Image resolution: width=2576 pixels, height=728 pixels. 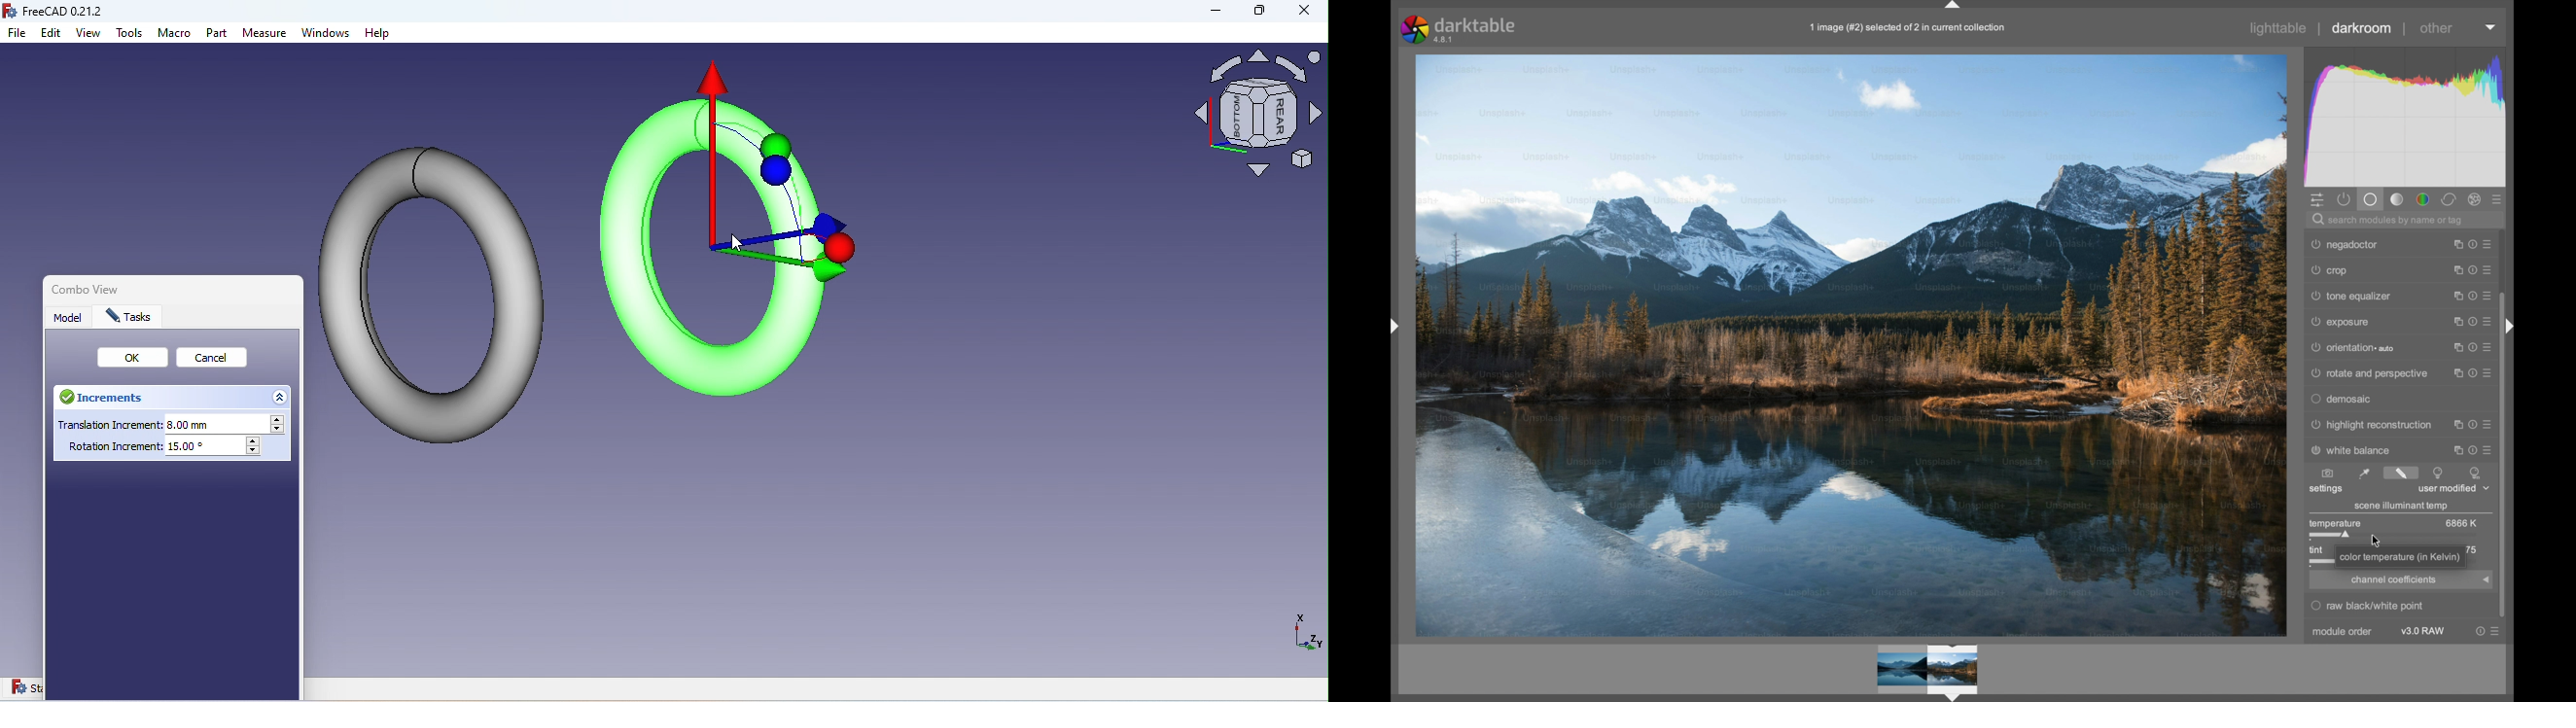 I want to click on effect, so click(x=2475, y=199).